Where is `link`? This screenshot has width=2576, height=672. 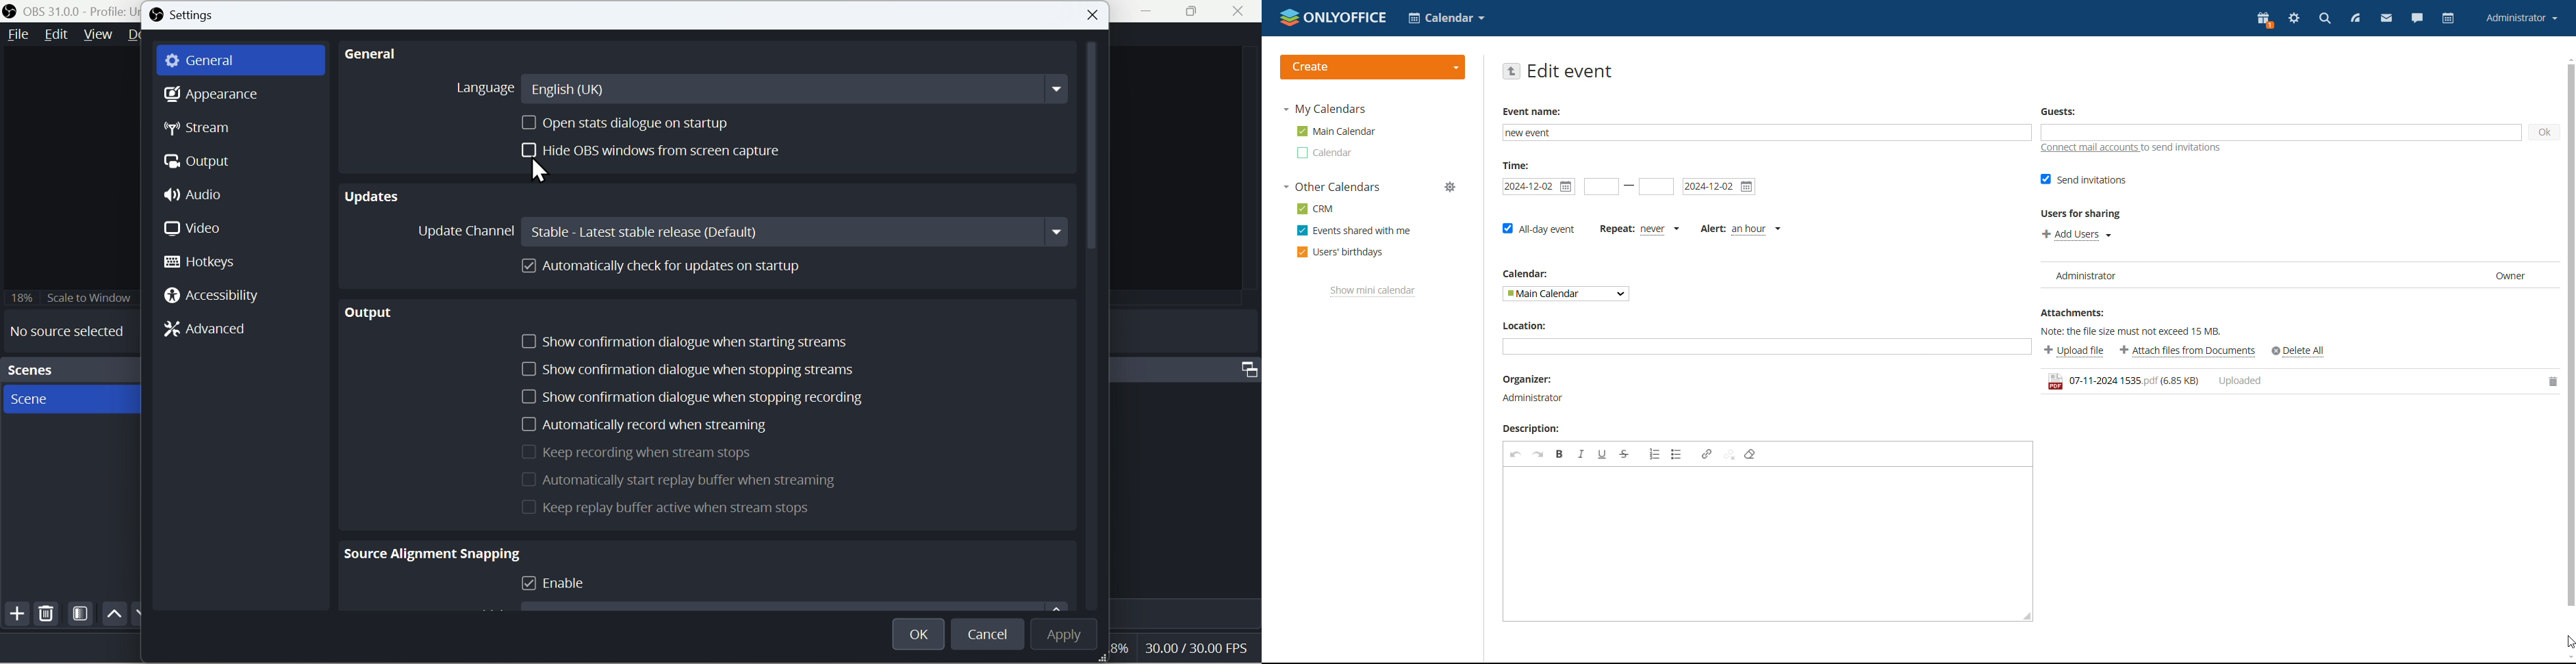
link is located at coordinates (1707, 453).